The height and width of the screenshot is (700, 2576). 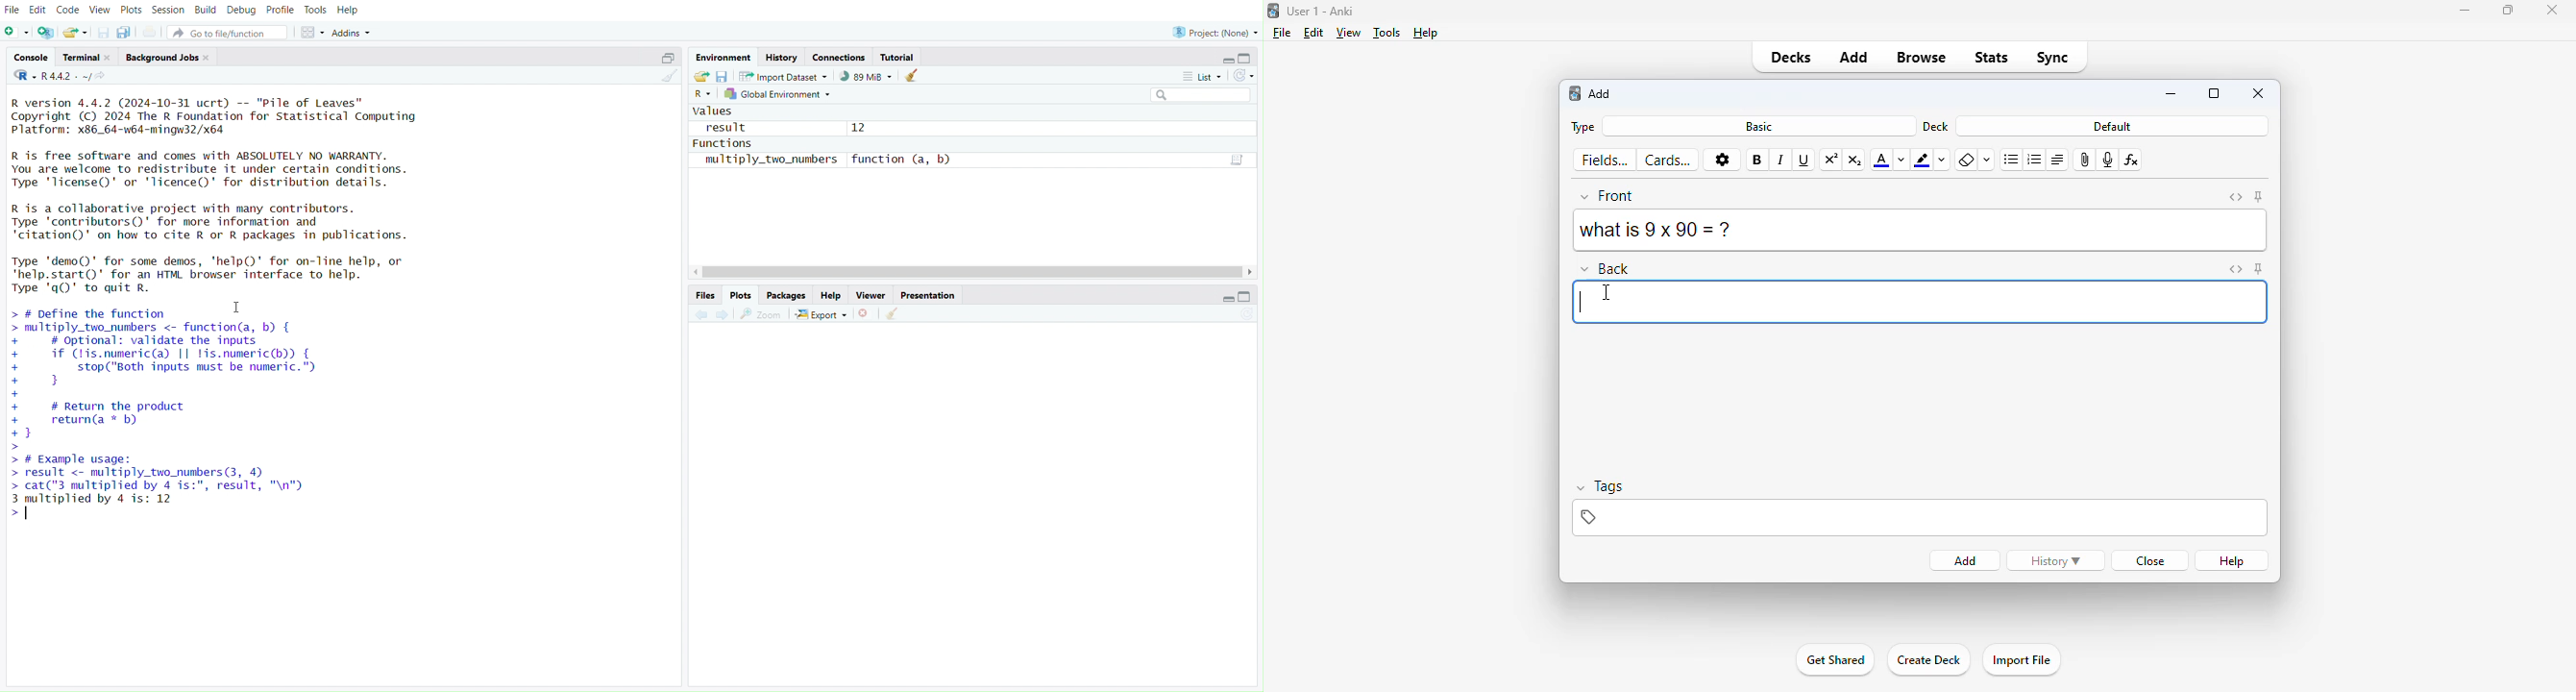 I want to click on help, so click(x=1426, y=33).